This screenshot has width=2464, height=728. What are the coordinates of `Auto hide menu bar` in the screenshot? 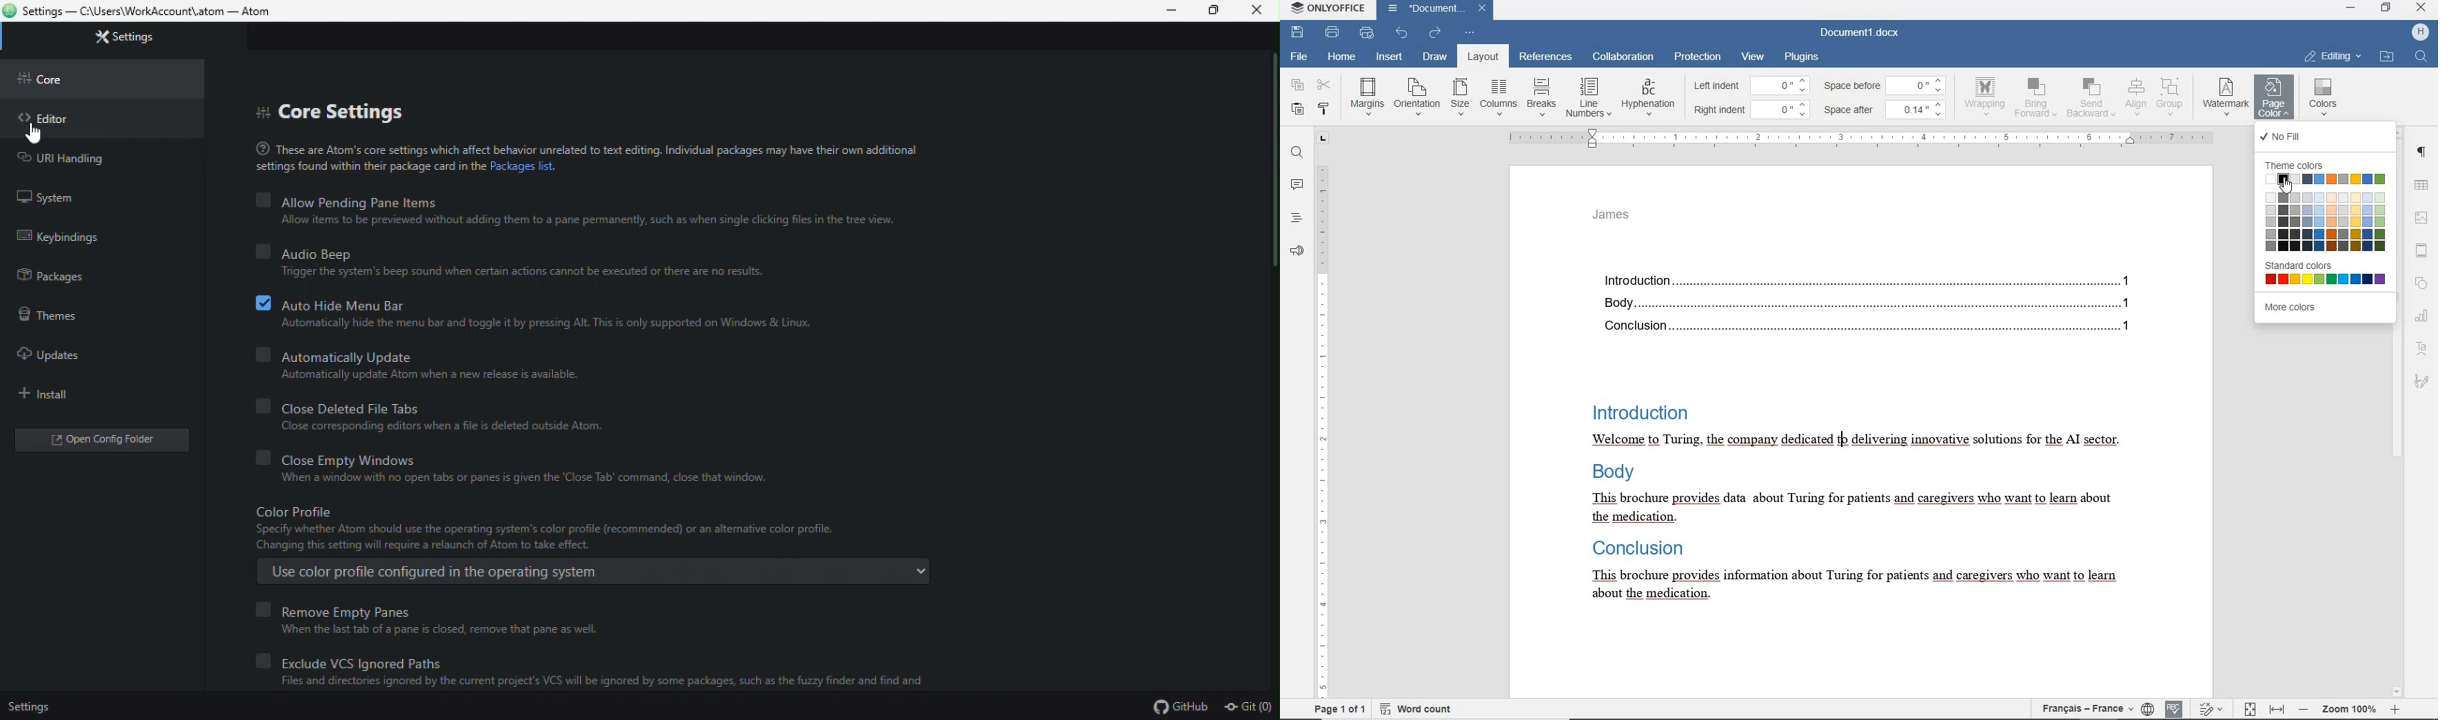 It's located at (546, 303).